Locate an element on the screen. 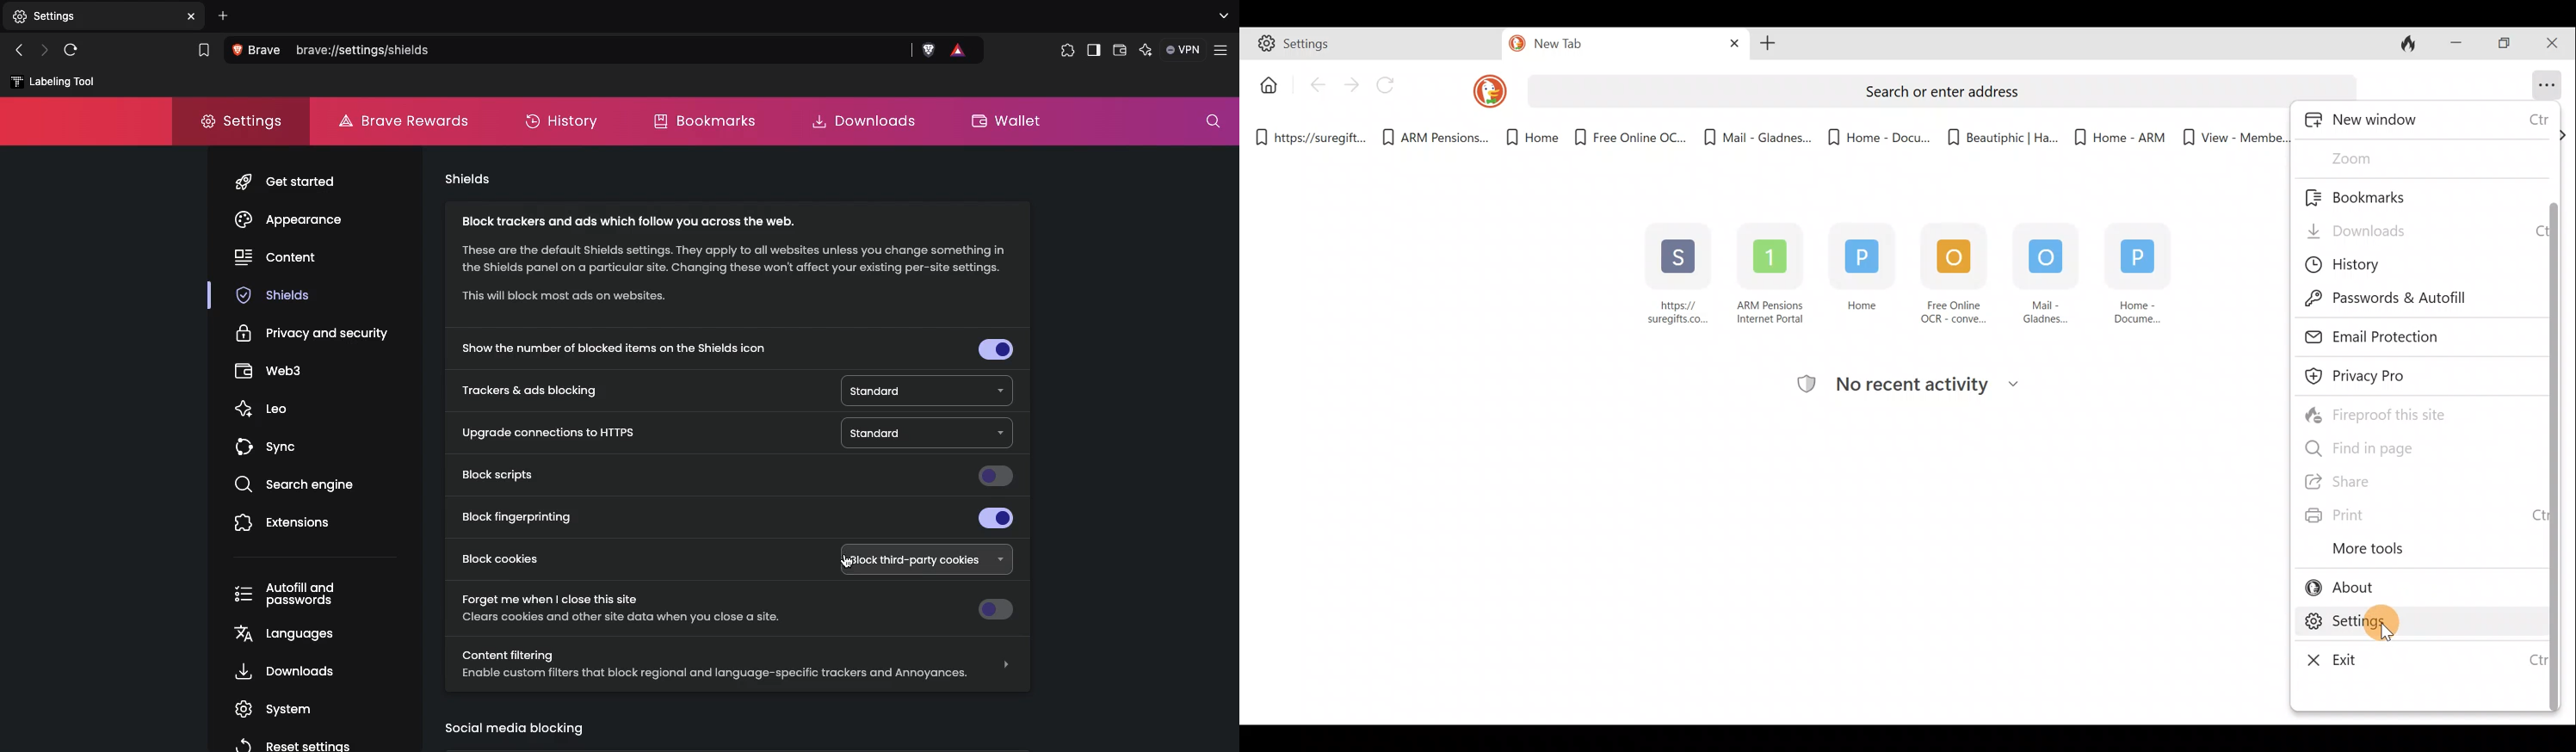  Bookmark 7 is located at coordinates (2001, 132).